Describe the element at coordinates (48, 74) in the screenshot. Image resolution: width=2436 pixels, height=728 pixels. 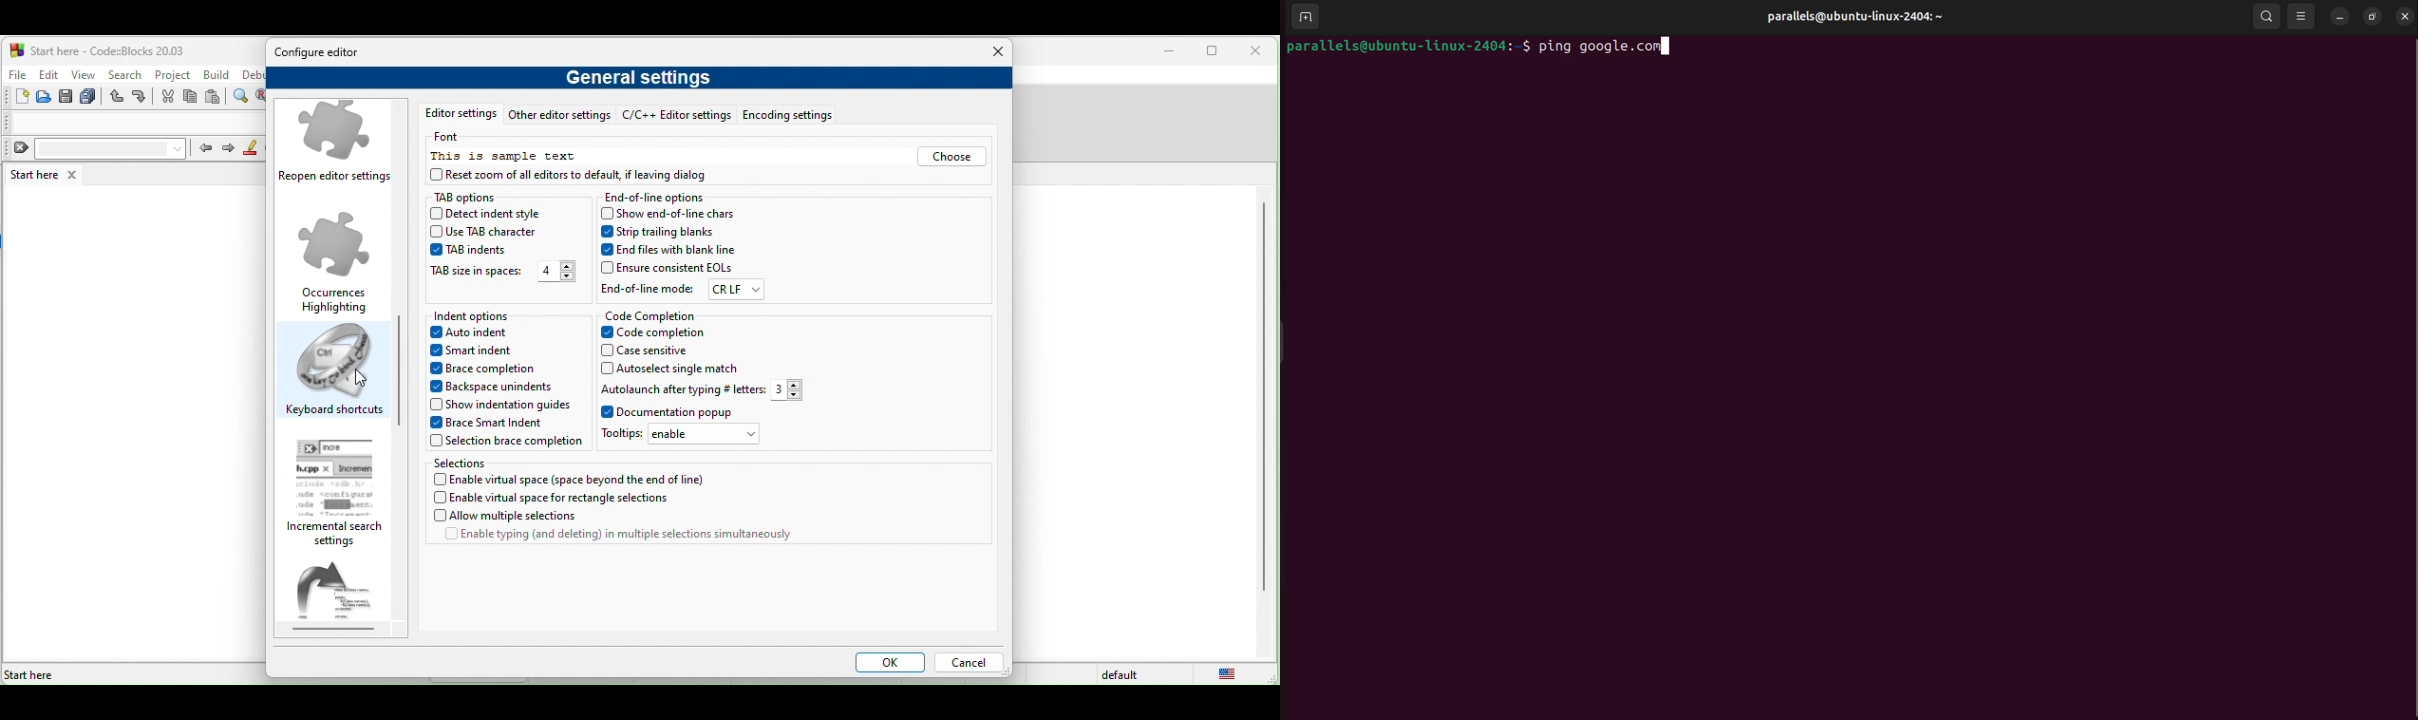
I see `edit` at that location.